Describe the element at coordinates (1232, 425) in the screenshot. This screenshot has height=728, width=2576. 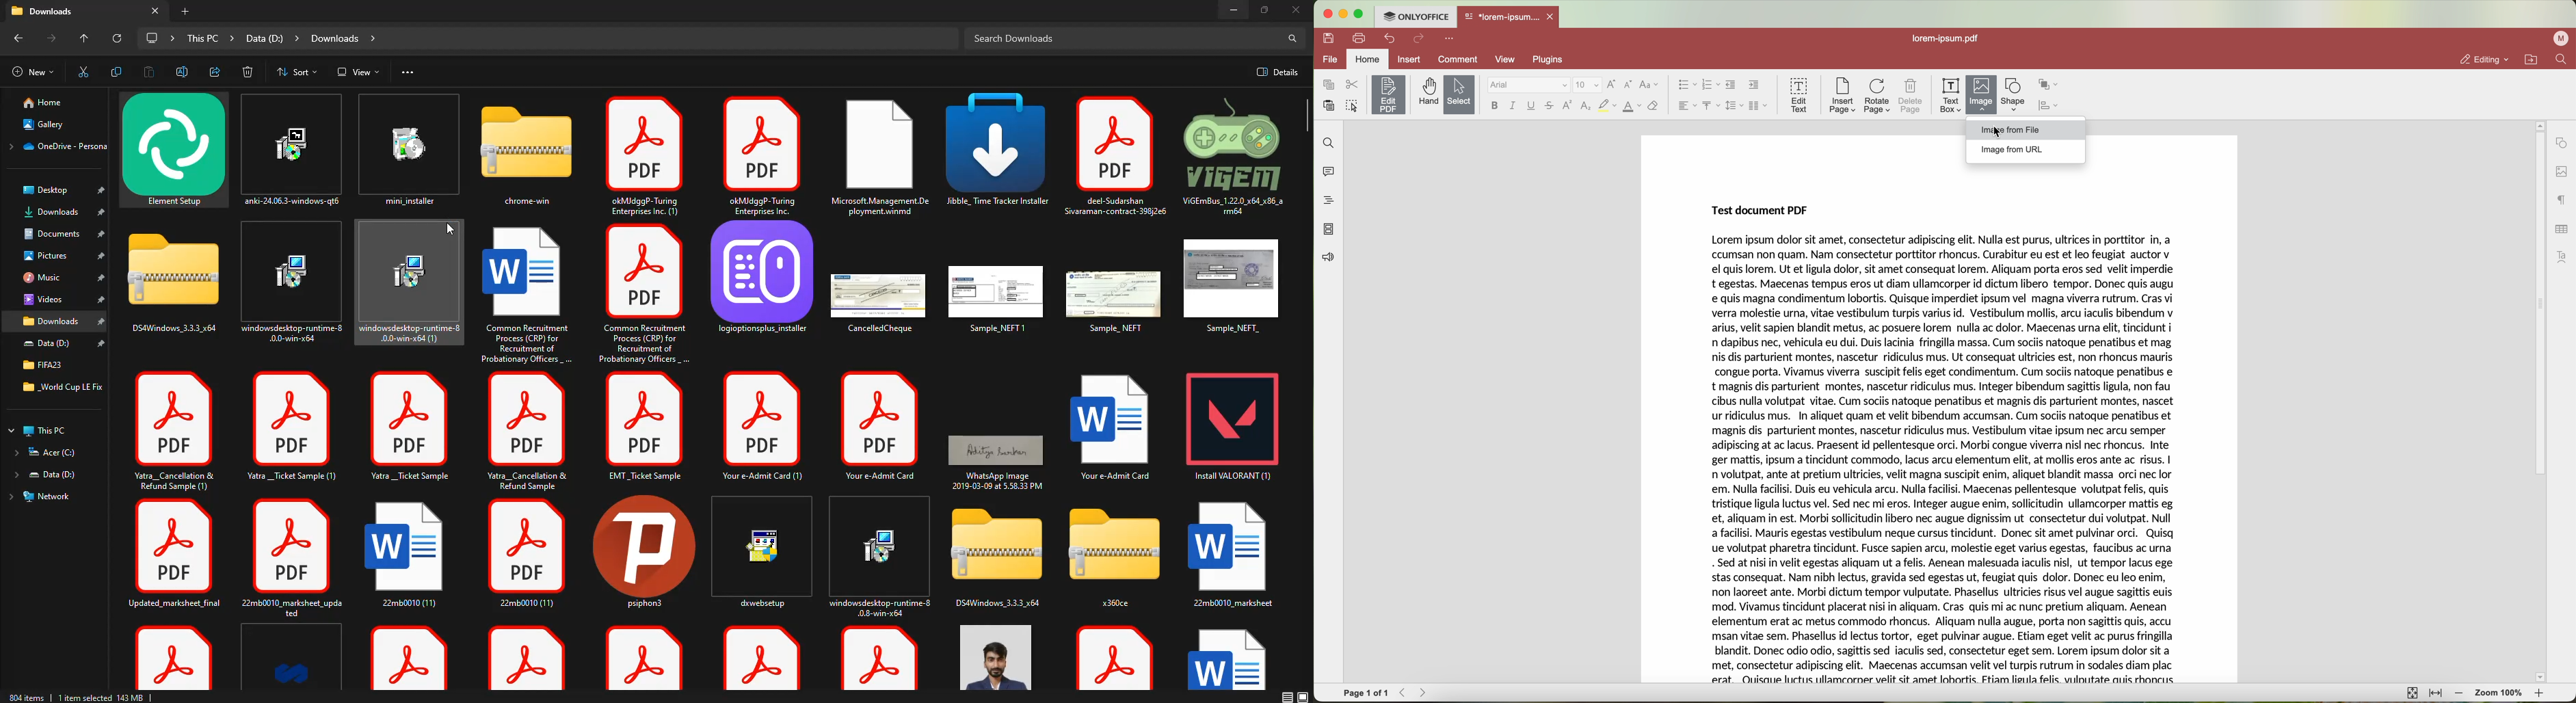
I see `file` at that location.